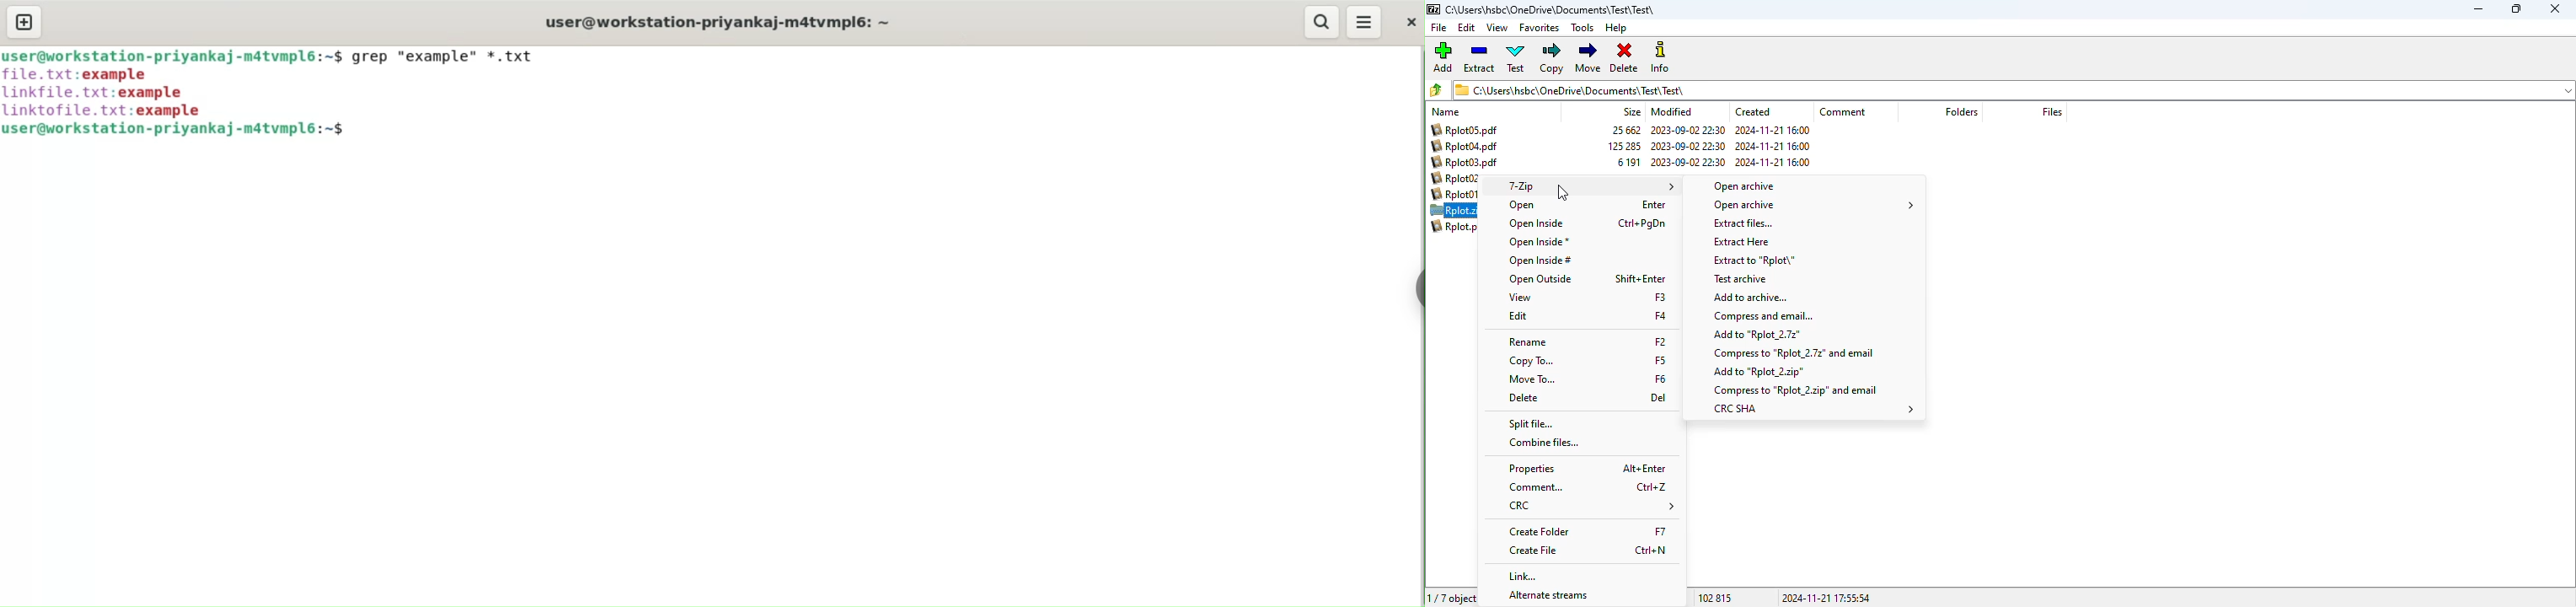 This screenshot has height=616, width=2576. What do you see at coordinates (1366, 22) in the screenshot?
I see `menu` at bounding box center [1366, 22].